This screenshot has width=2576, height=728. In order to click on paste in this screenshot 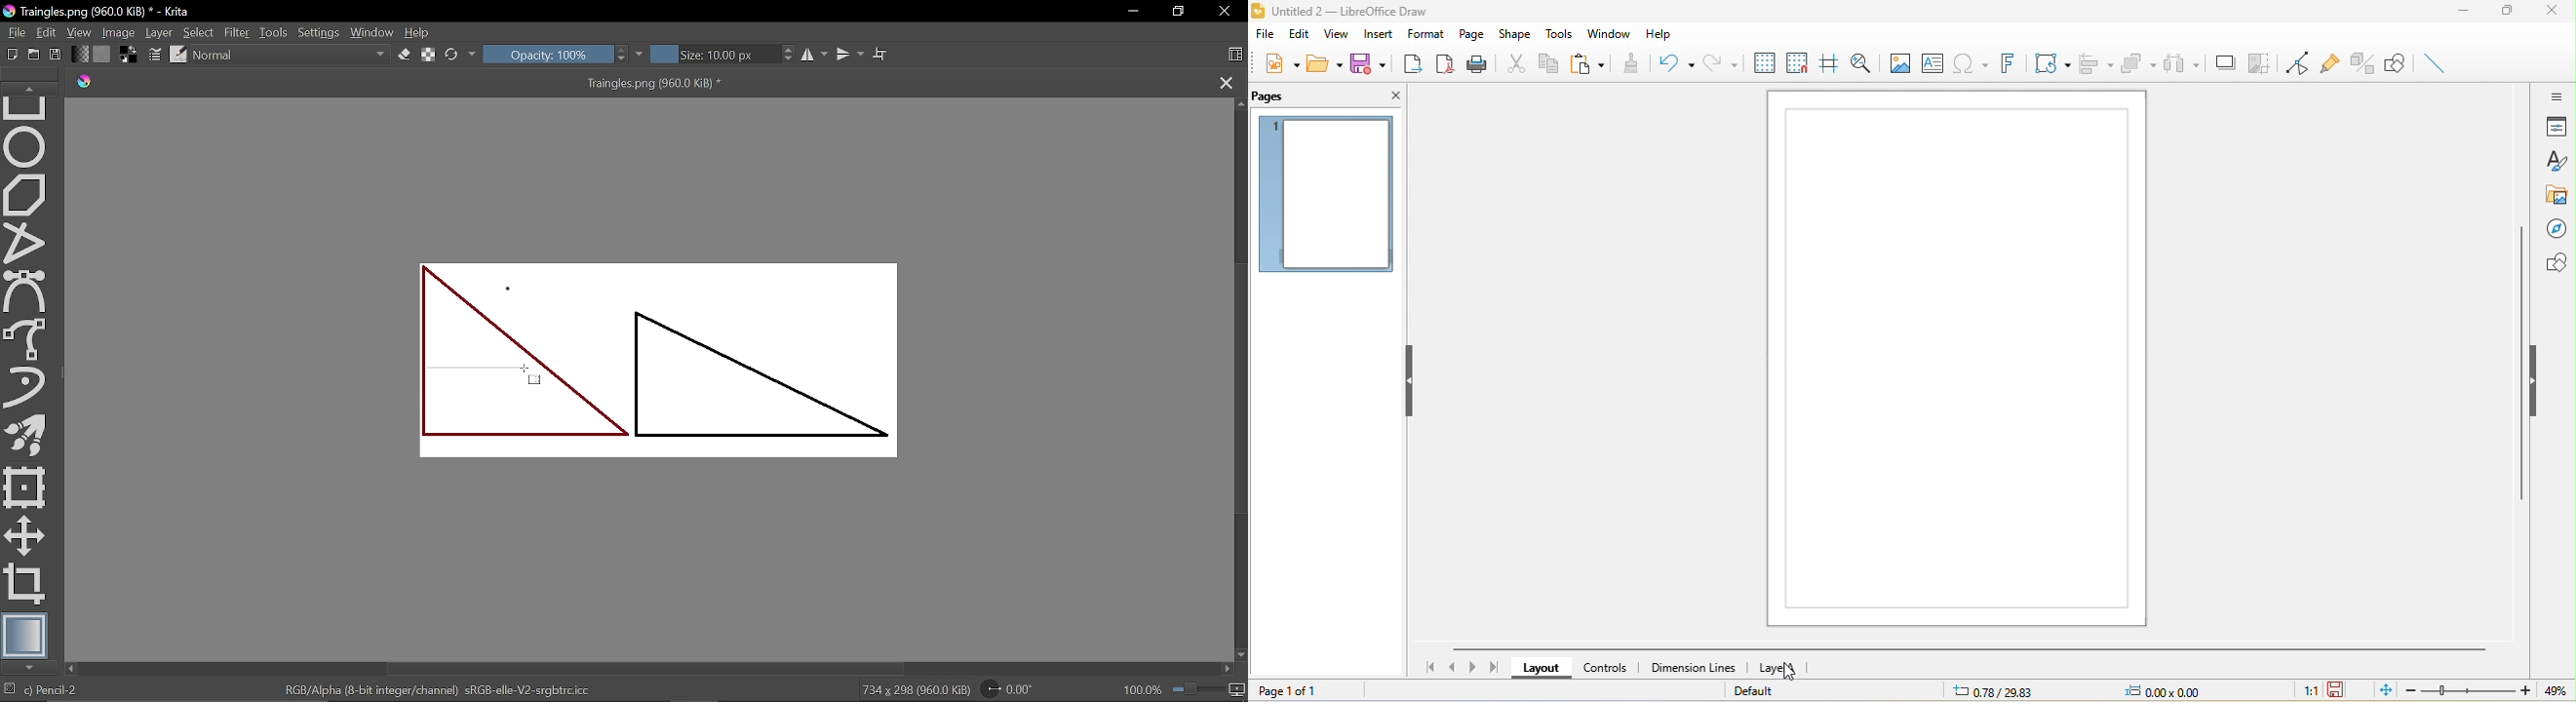, I will do `click(1587, 67)`.